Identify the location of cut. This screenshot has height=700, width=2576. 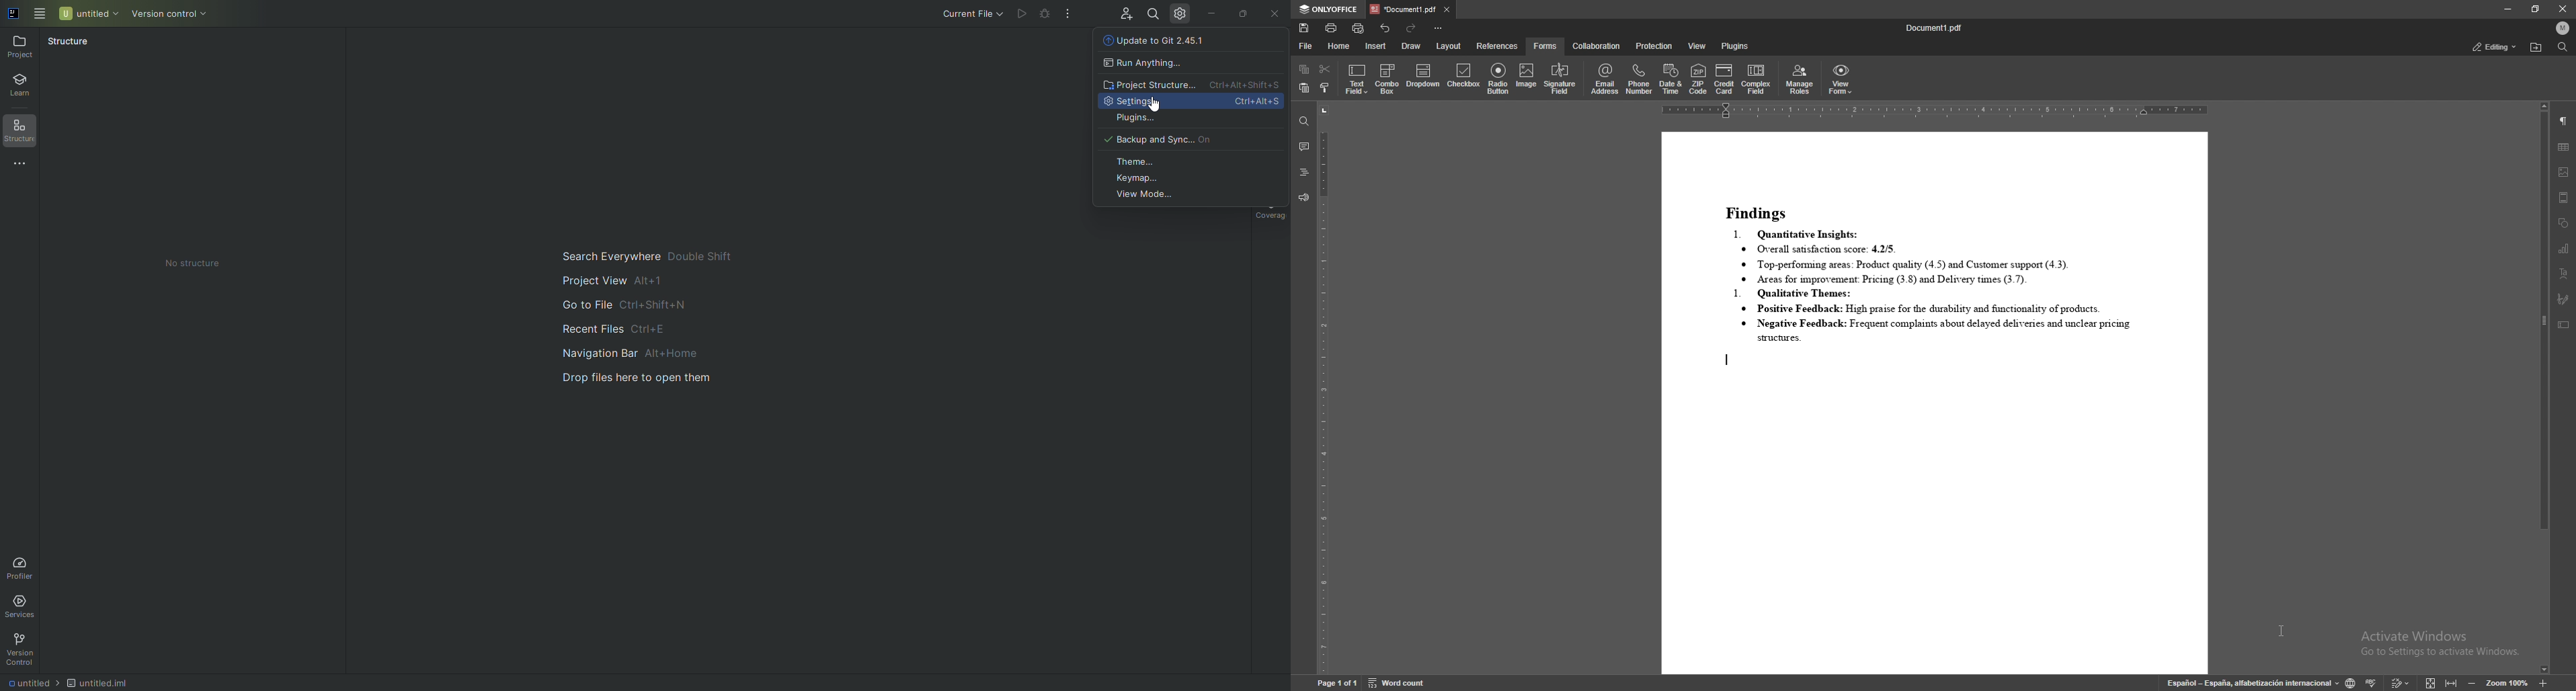
(1326, 69).